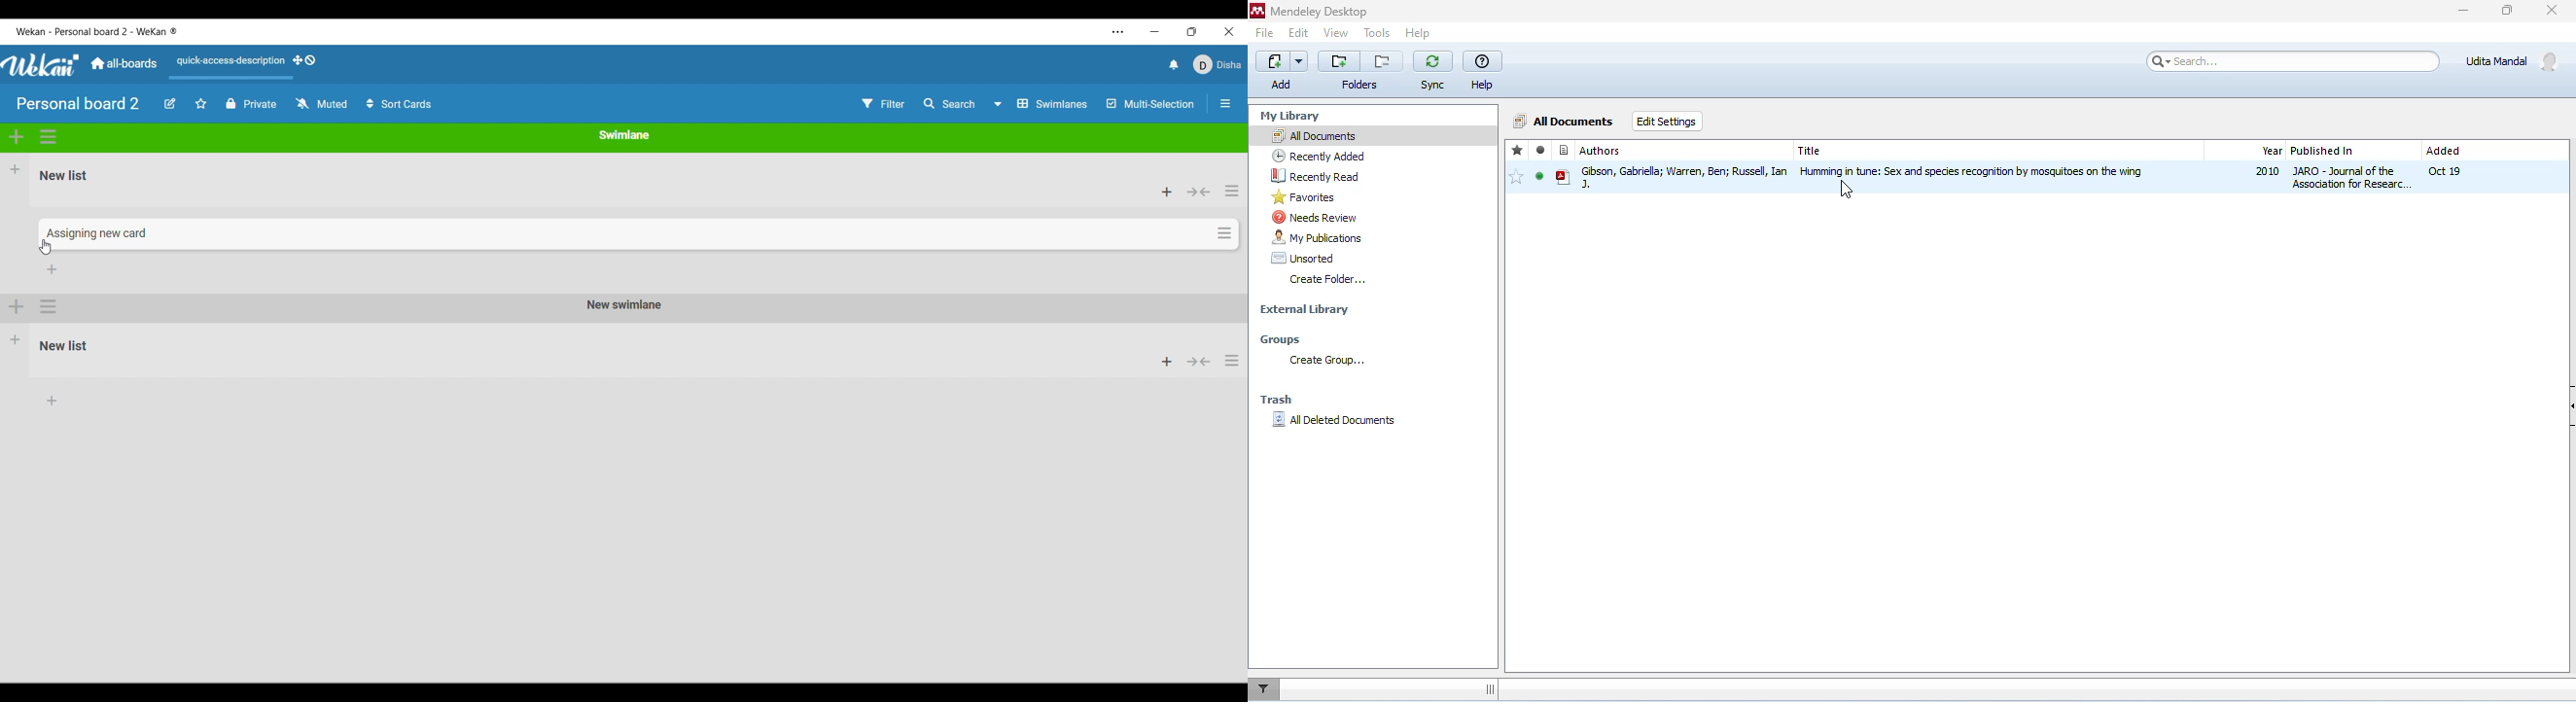 The height and width of the screenshot is (728, 2576). What do you see at coordinates (2444, 152) in the screenshot?
I see `added` at bounding box center [2444, 152].